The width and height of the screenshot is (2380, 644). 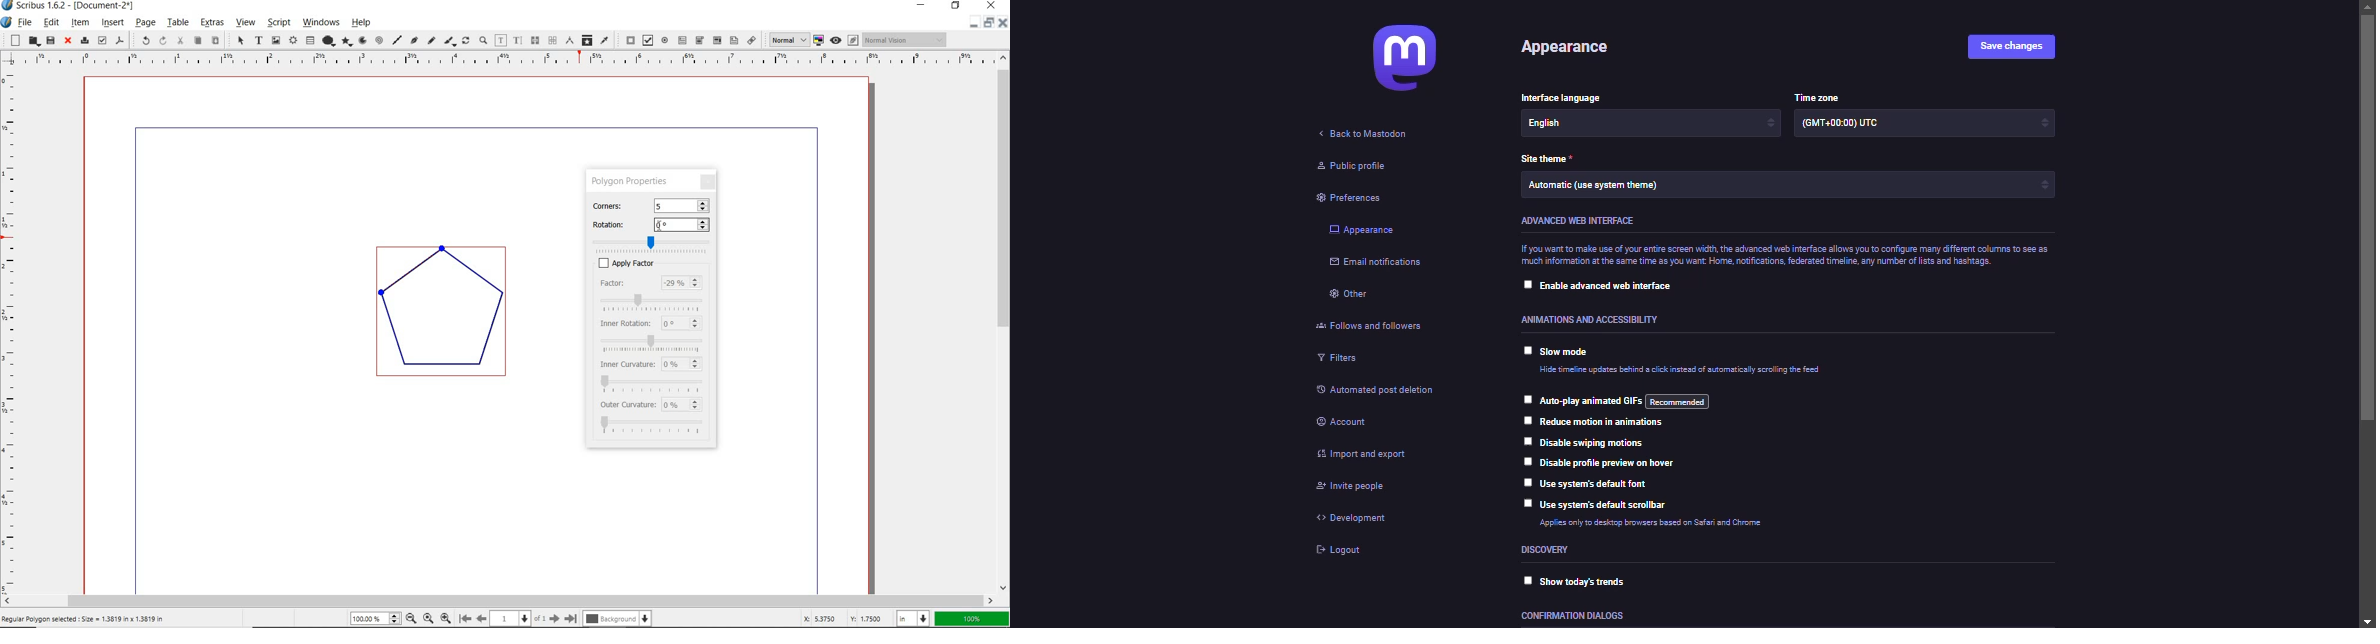 What do you see at coordinates (483, 40) in the screenshot?
I see `zoom in or zoom out` at bounding box center [483, 40].